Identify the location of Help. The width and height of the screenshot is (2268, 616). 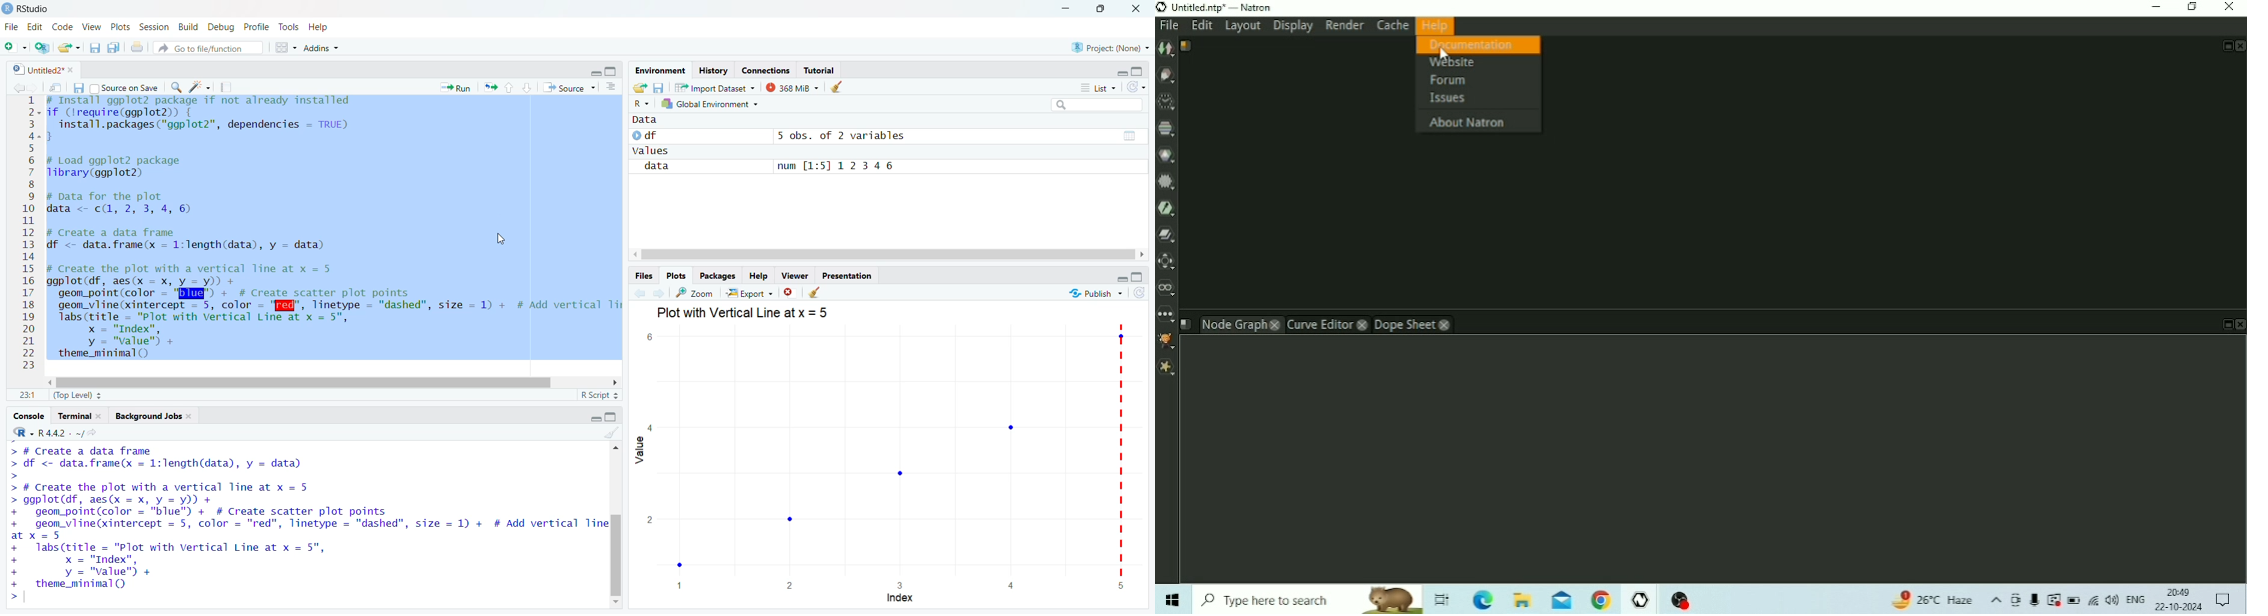
(323, 26).